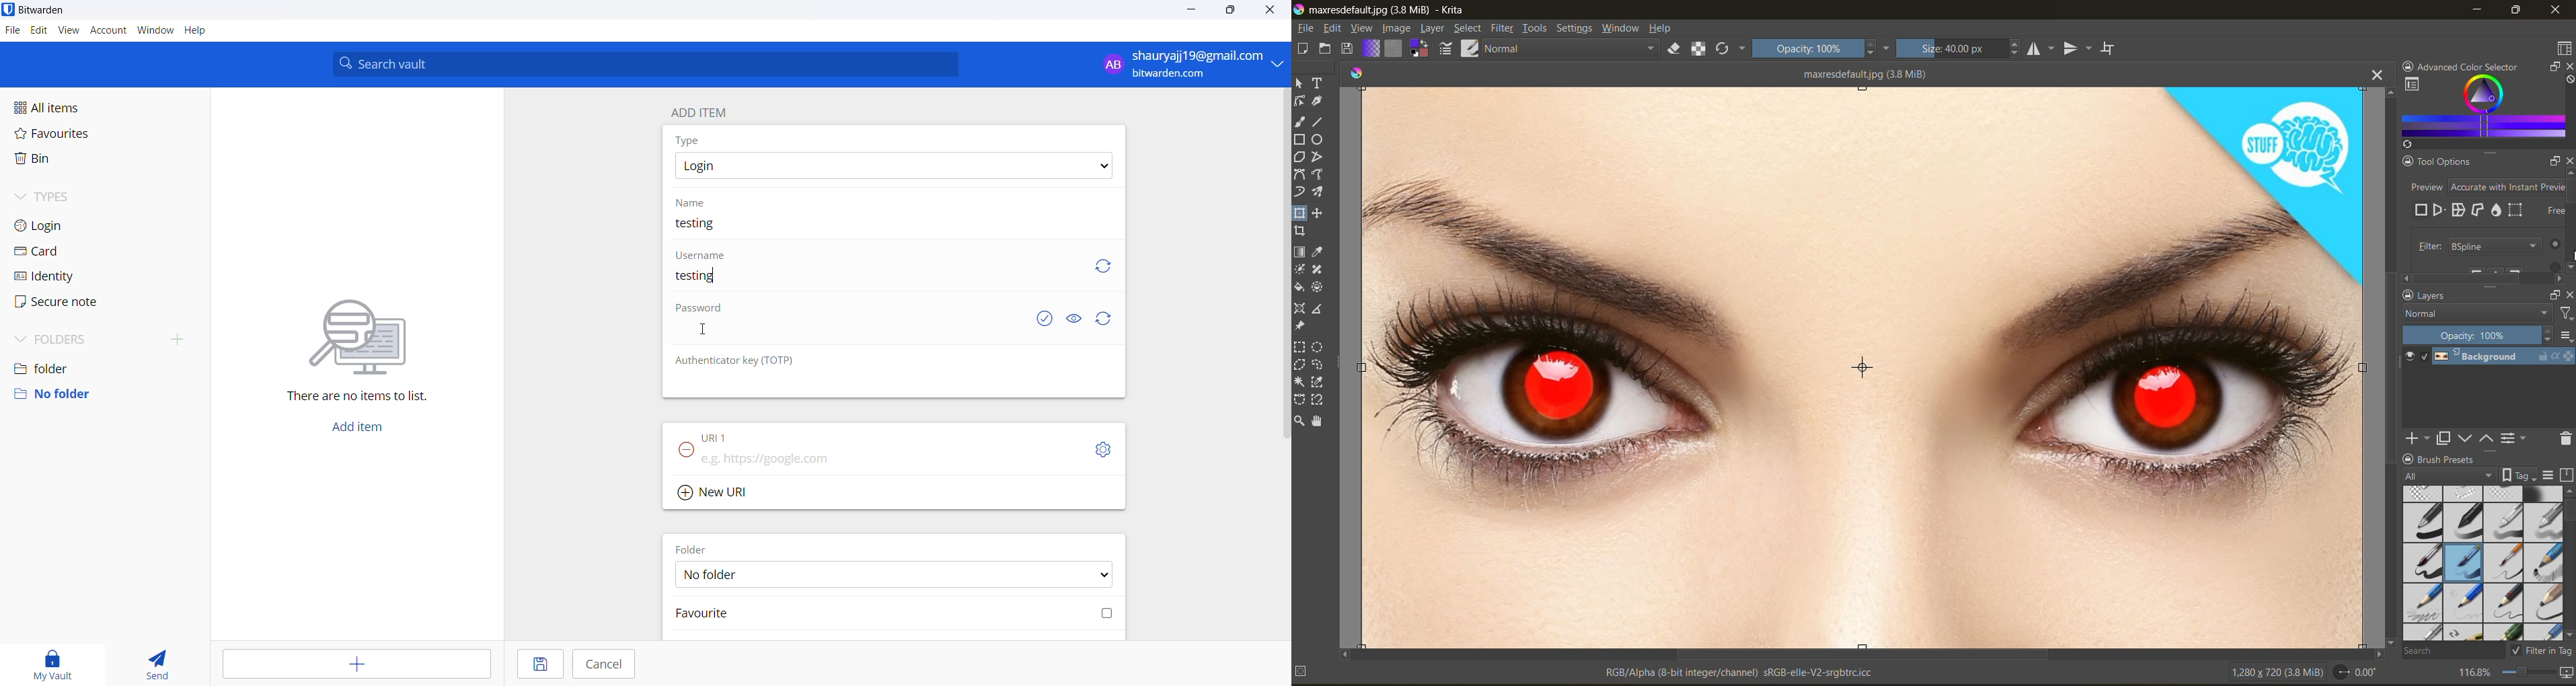  I want to click on maxresdefault (34 MiB), so click(1867, 73).